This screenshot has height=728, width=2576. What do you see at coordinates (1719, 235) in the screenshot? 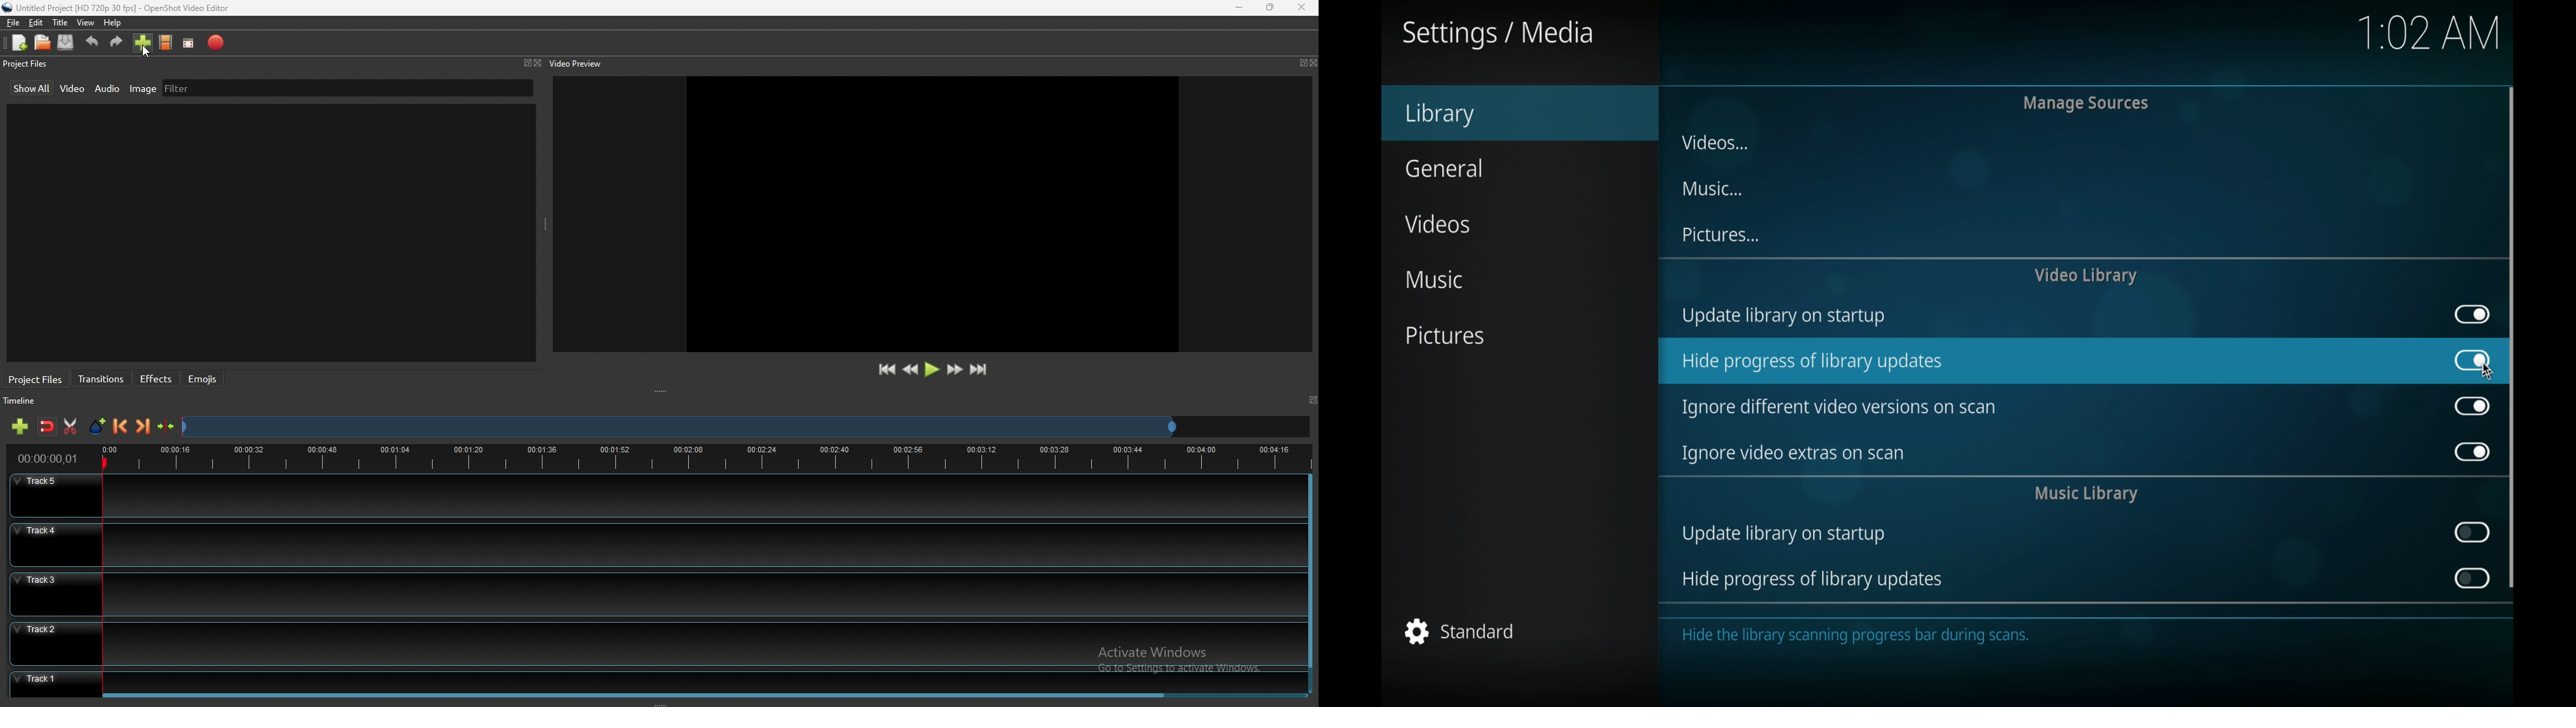
I see `pictures` at bounding box center [1719, 235].